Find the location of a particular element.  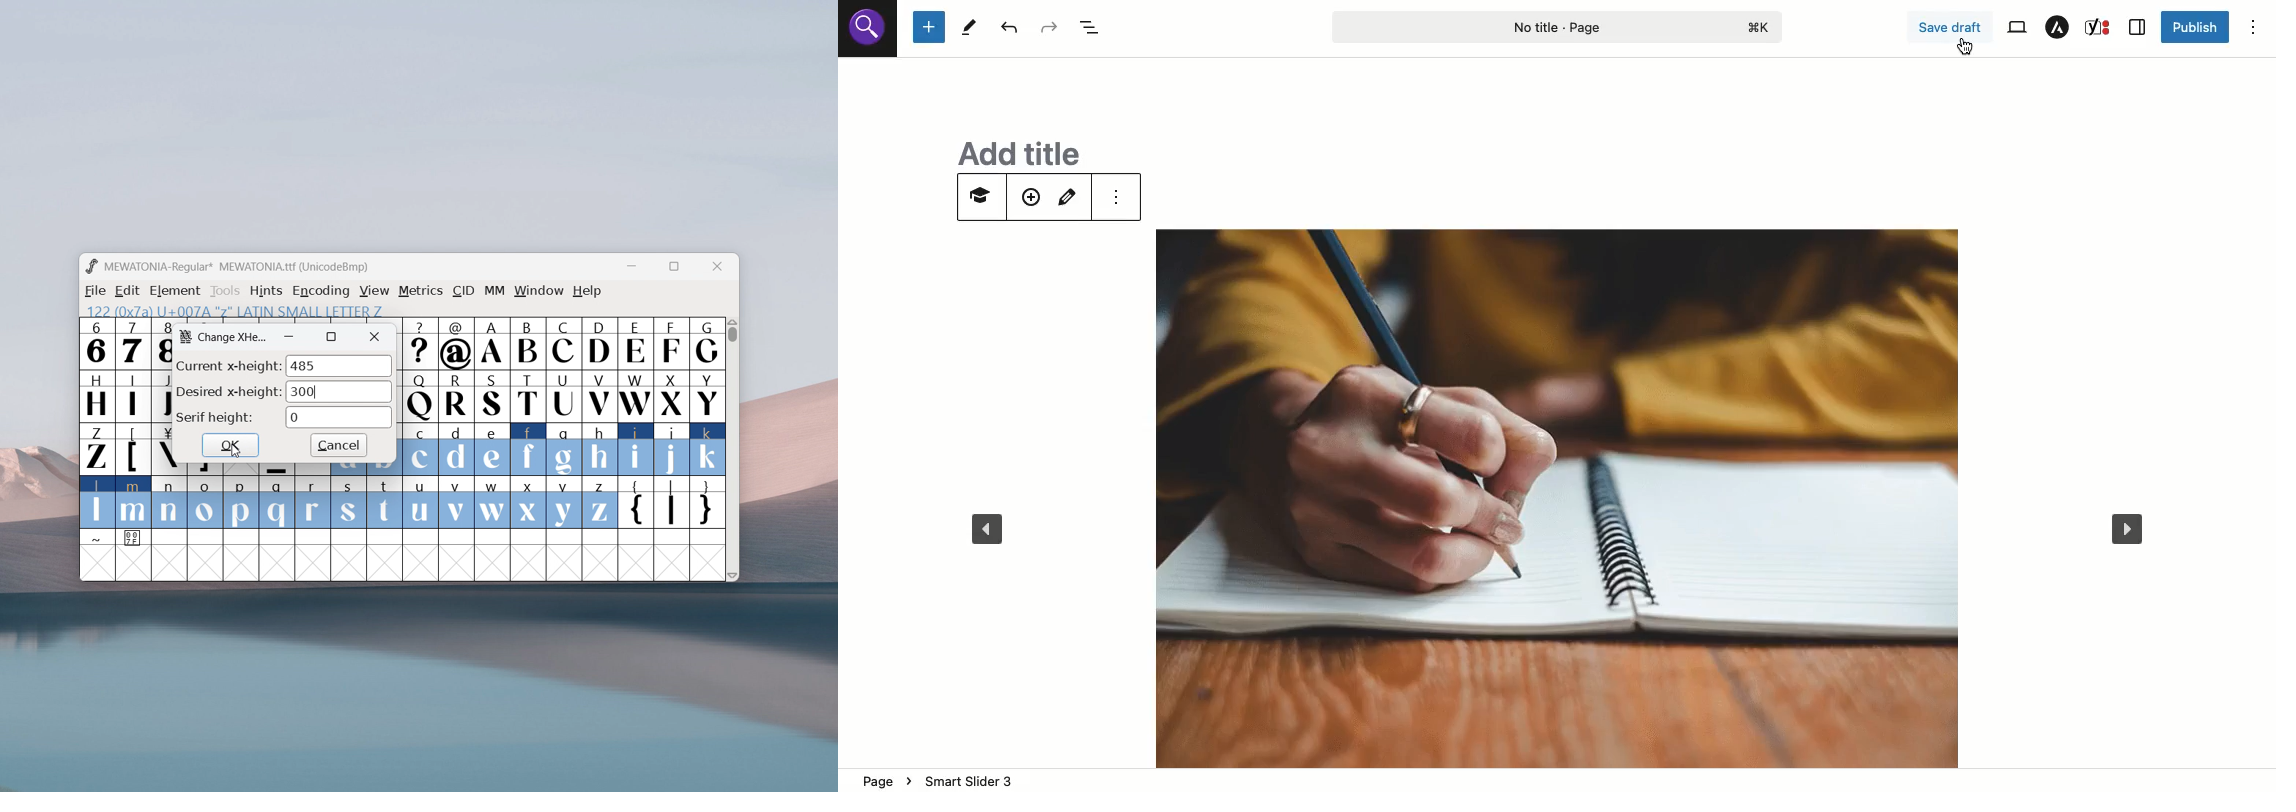

Tools is located at coordinates (970, 27).